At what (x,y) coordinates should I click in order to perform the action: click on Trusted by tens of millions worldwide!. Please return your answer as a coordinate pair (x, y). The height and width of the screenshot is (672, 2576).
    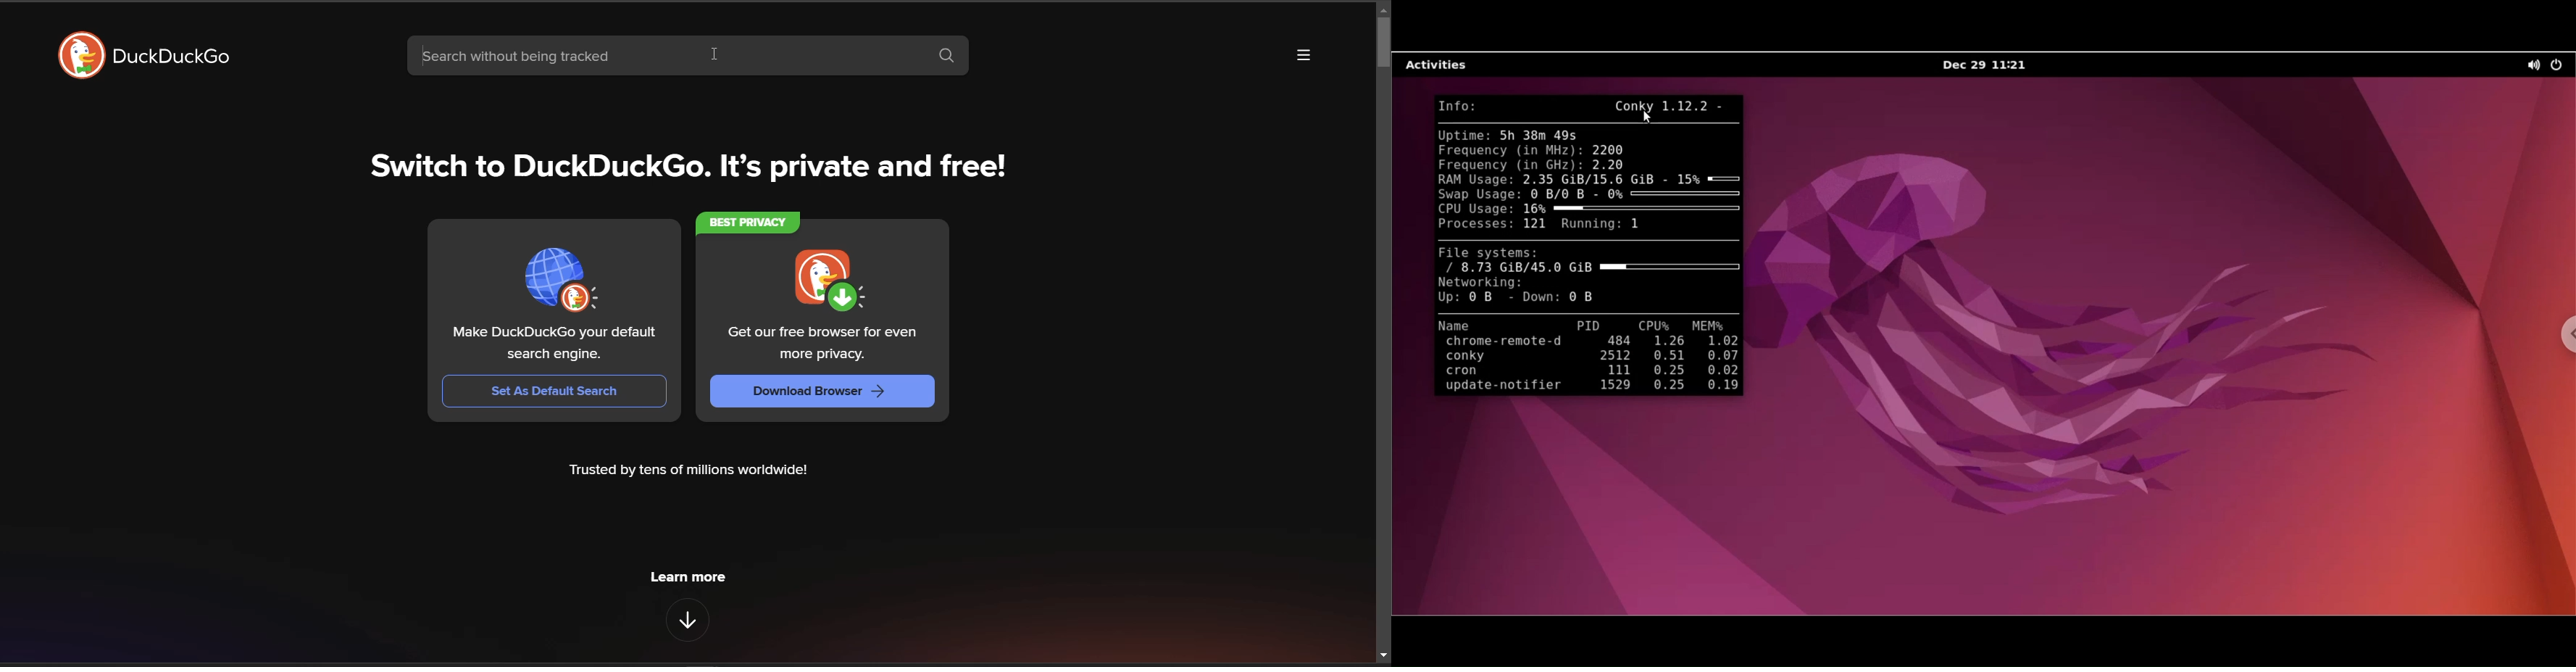
    Looking at the image, I should click on (690, 471).